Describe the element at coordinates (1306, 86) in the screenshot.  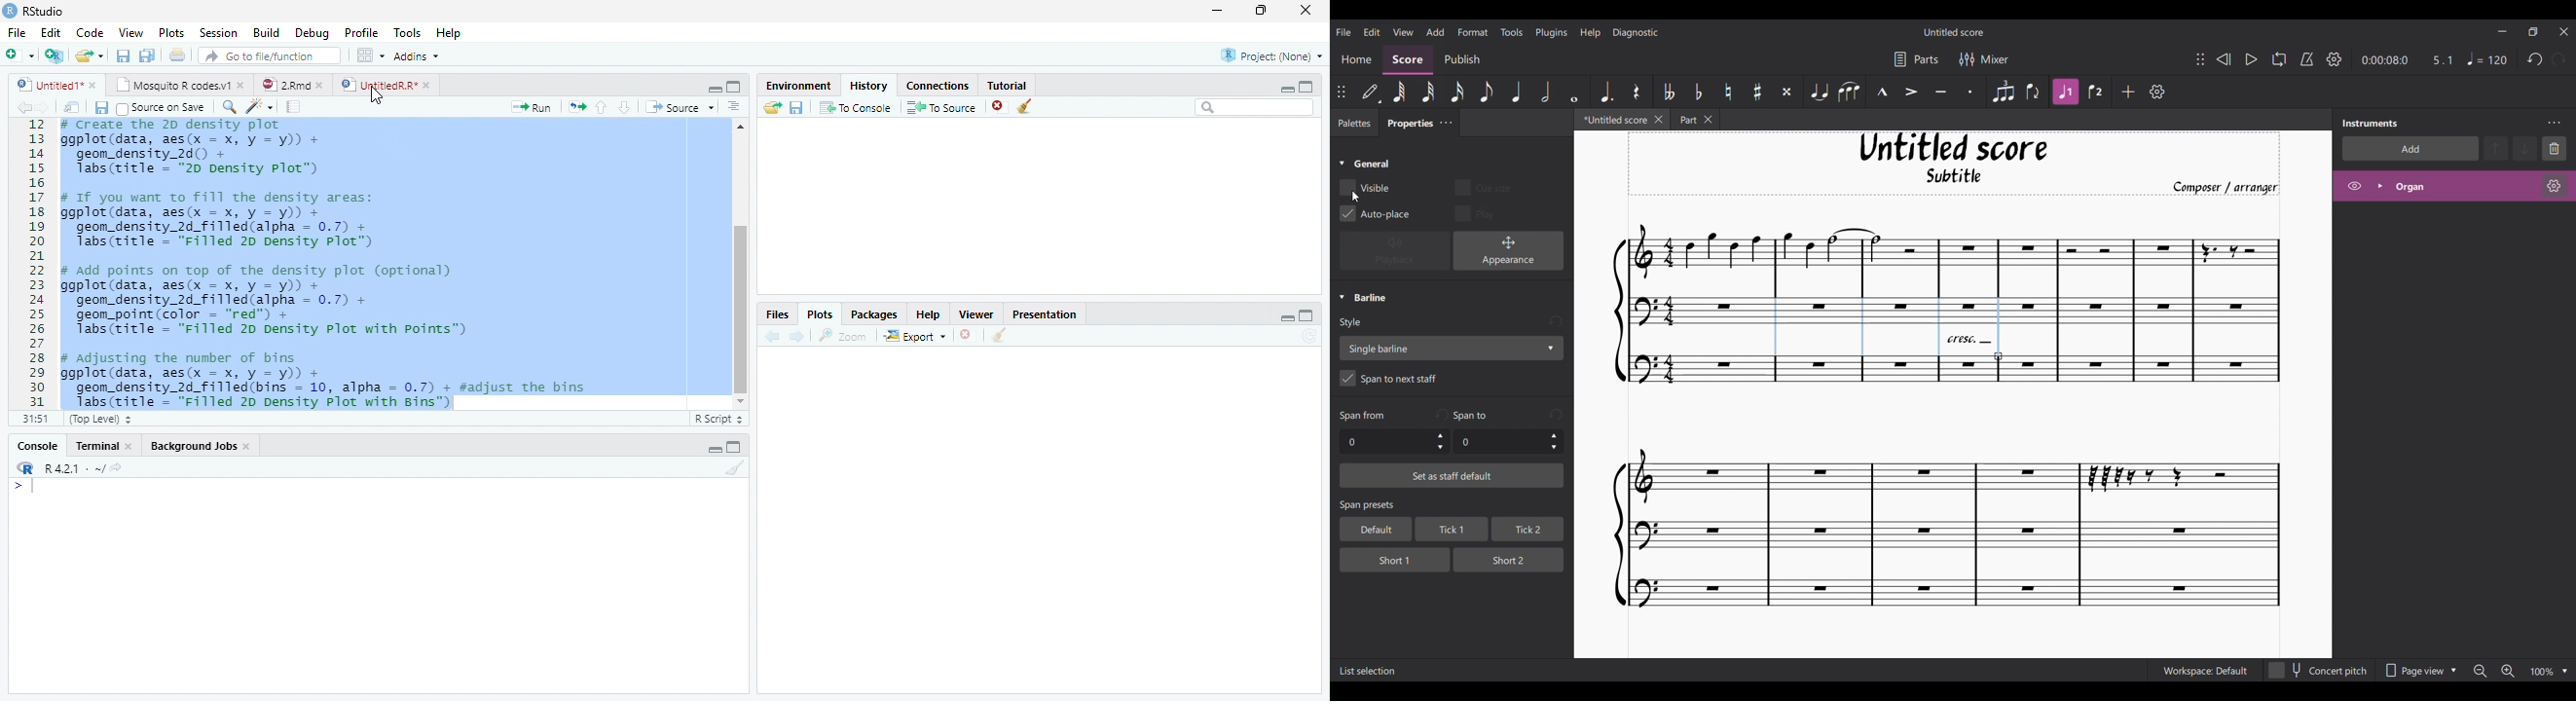
I see `maximize` at that location.